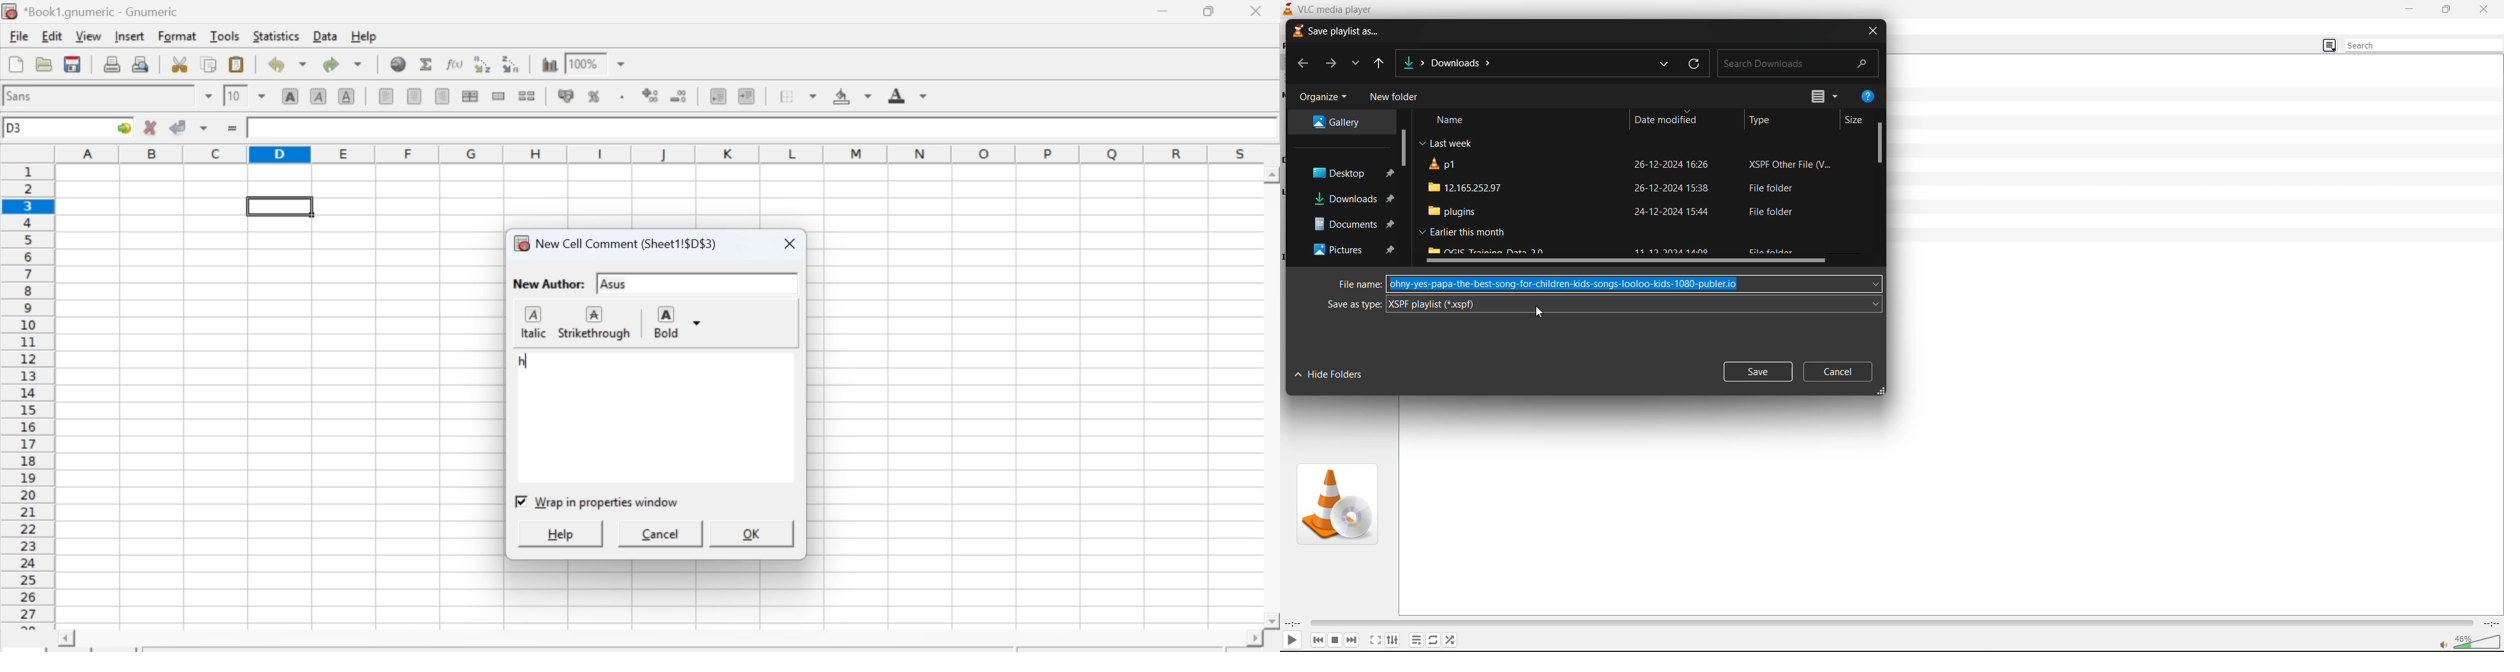 This screenshot has width=2520, height=672. What do you see at coordinates (1445, 144) in the screenshot?
I see `Last week` at bounding box center [1445, 144].